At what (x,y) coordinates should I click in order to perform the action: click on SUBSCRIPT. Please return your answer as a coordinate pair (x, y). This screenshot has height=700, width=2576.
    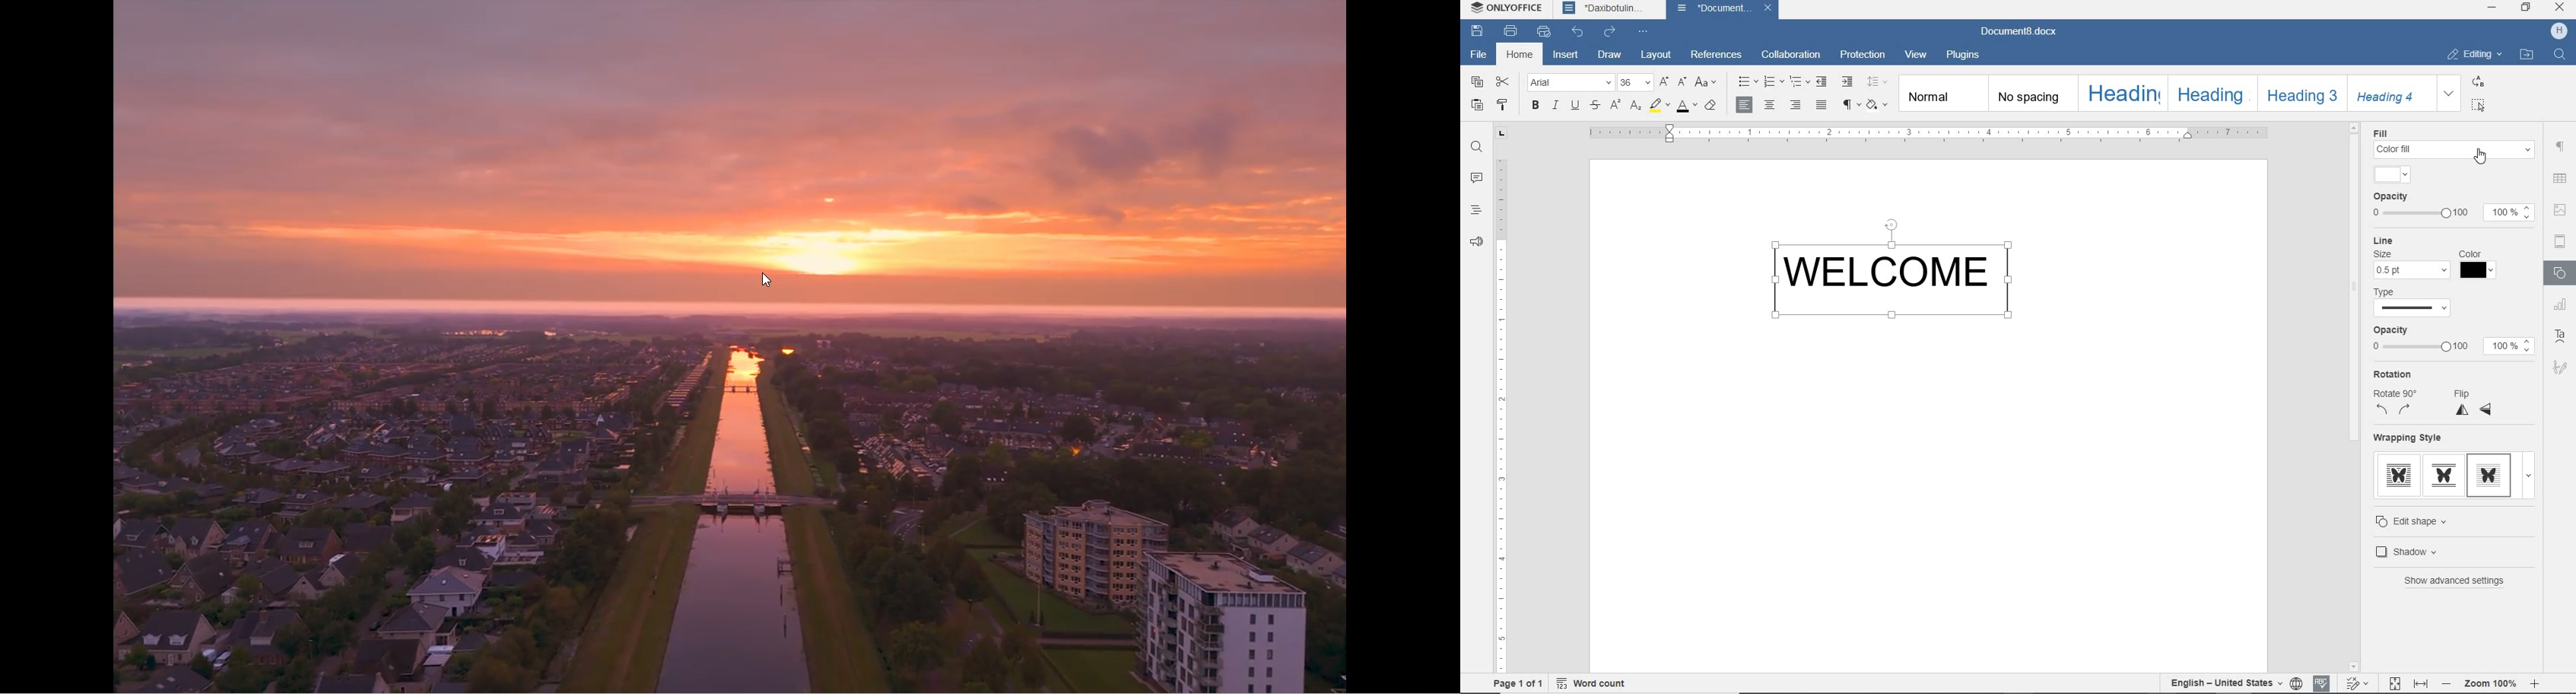
    Looking at the image, I should click on (1636, 105).